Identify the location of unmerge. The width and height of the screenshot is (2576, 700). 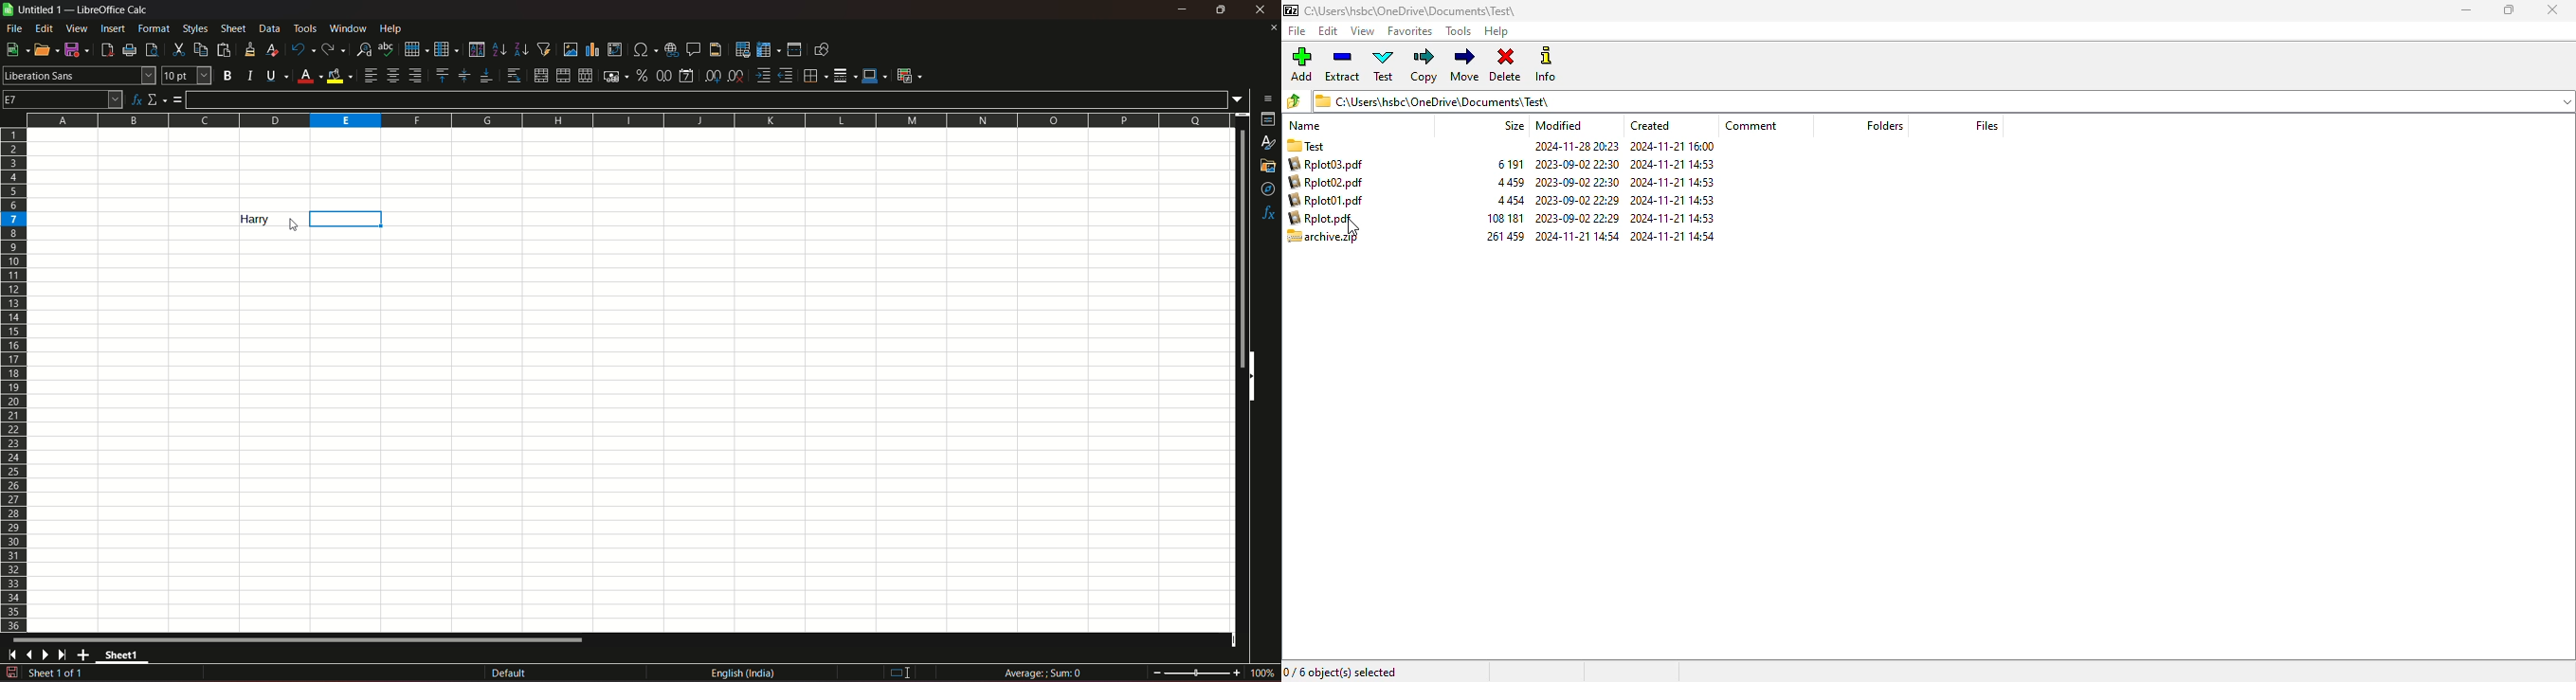
(584, 76).